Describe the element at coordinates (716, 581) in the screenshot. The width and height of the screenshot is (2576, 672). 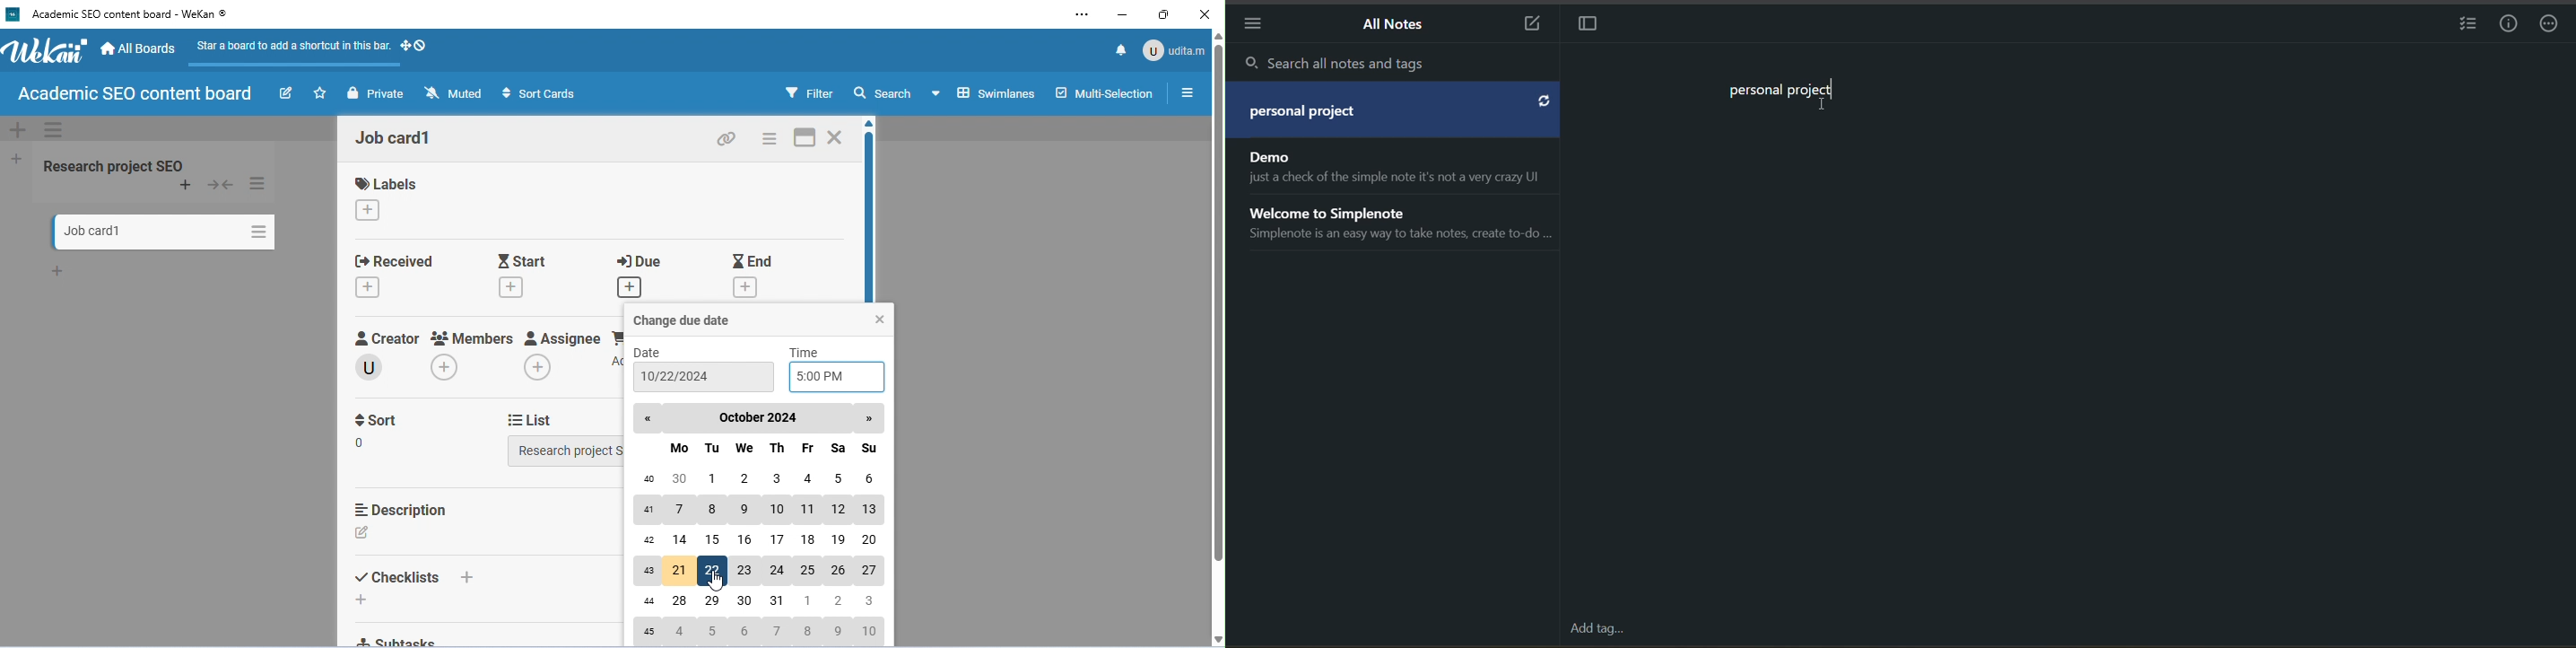
I see `cursor movement` at that location.